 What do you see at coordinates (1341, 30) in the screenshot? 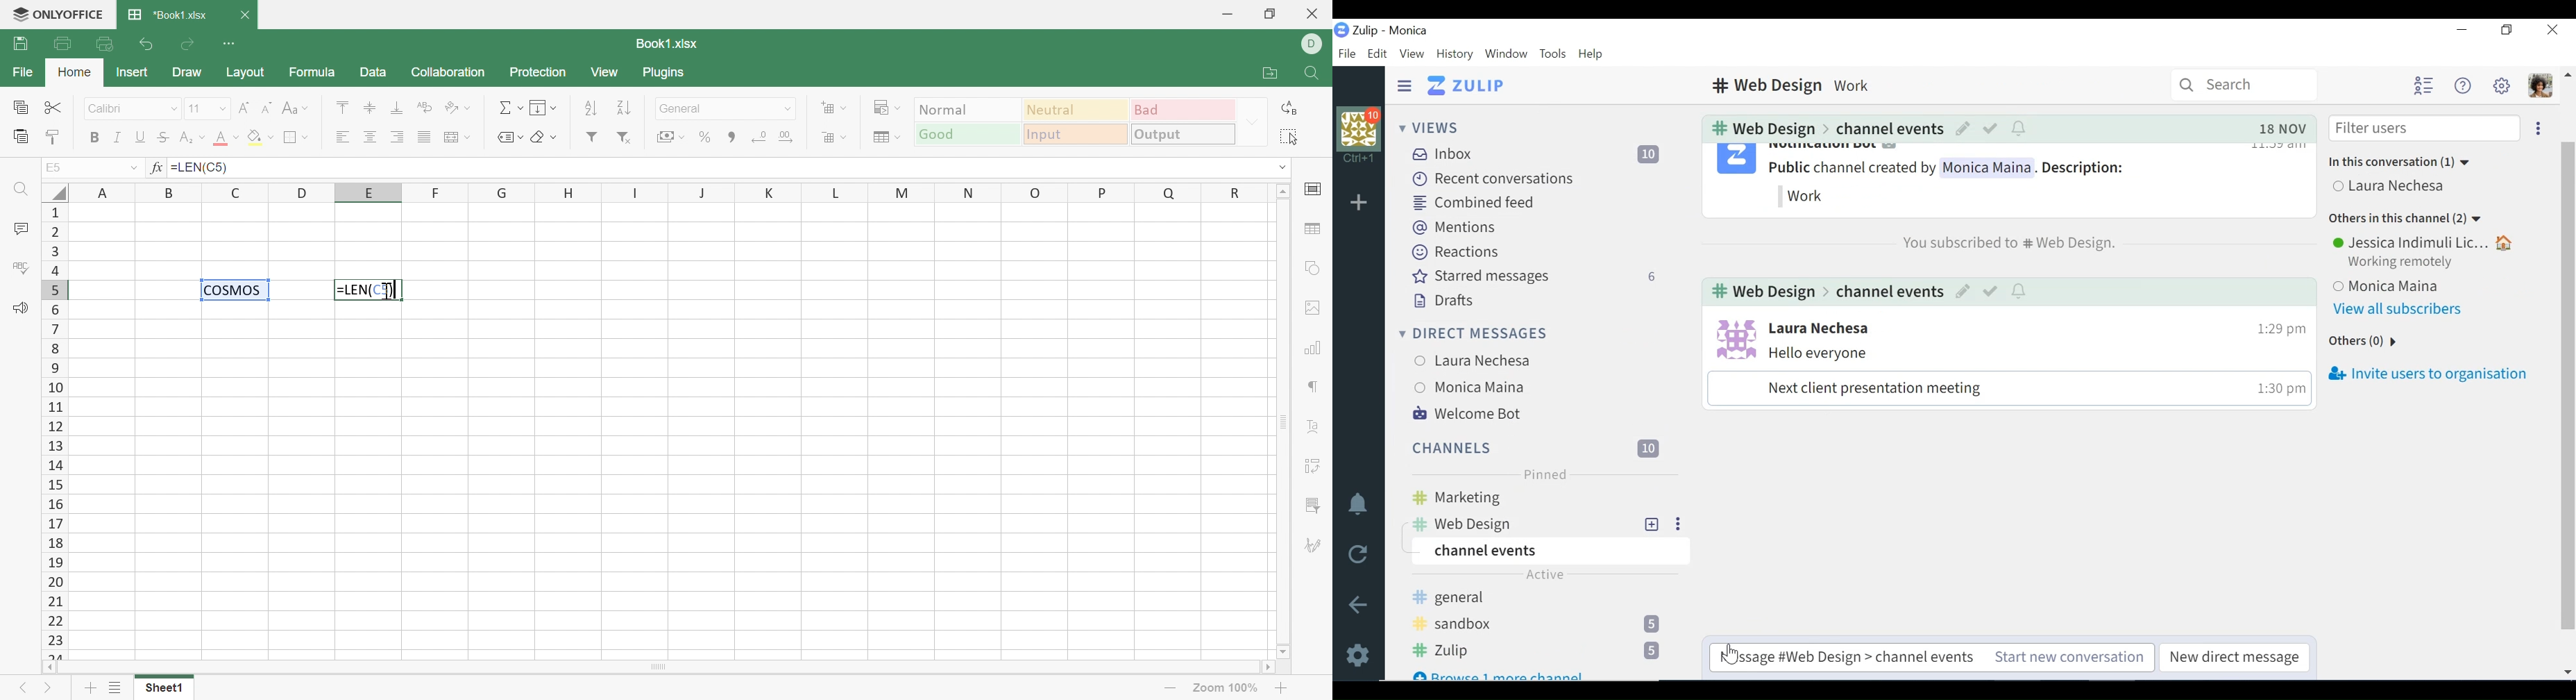
I see `Zulip logo` at bounding box center [1341, 30].